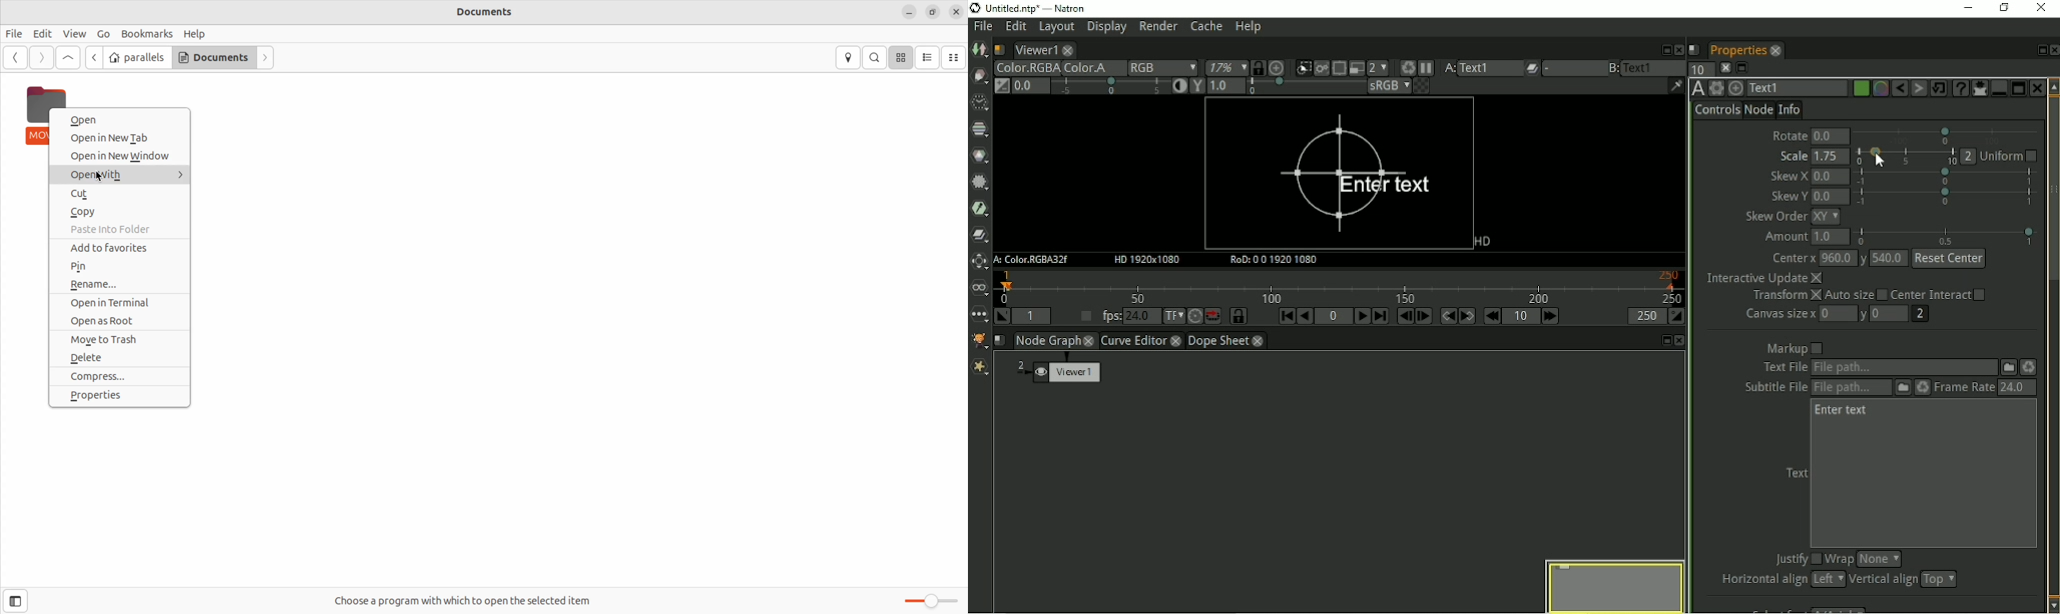 The image size is (2072, 616). Describe the element at coordinates (1716, 88) in the screenshot. I see `Settings and presets` at that location.